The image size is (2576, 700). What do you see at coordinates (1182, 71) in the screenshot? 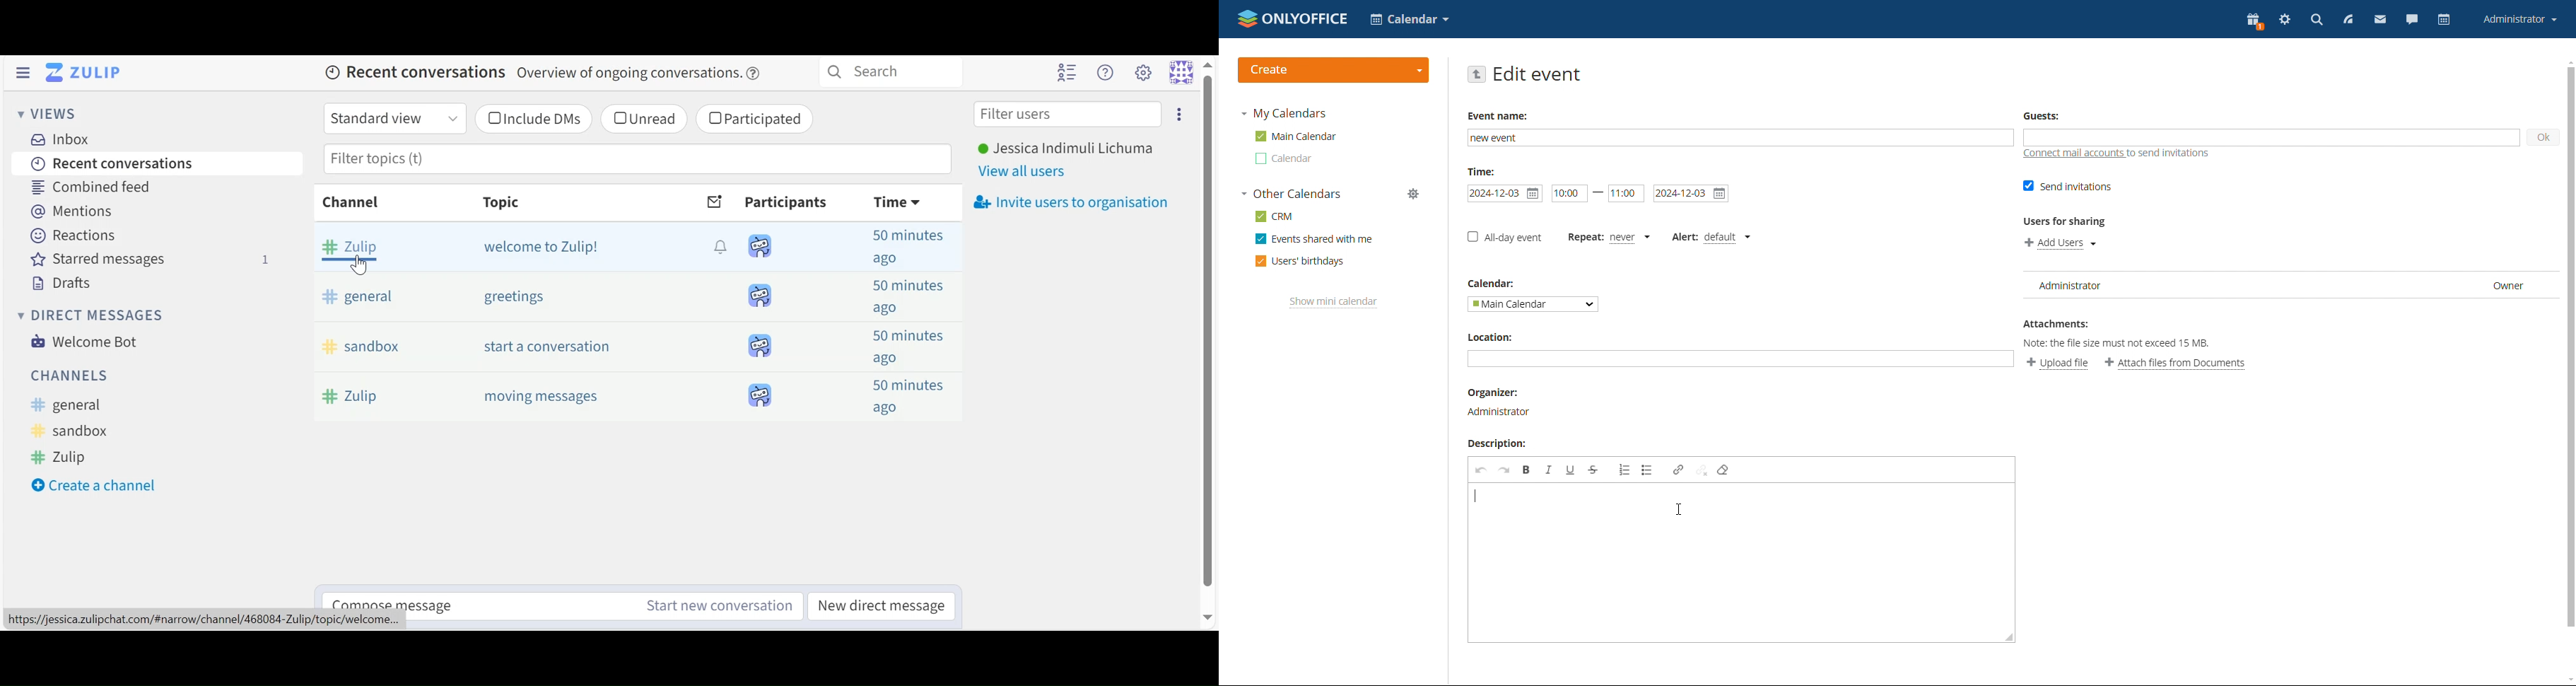
I see `Personal menu` at bounding box center [1182, 71].